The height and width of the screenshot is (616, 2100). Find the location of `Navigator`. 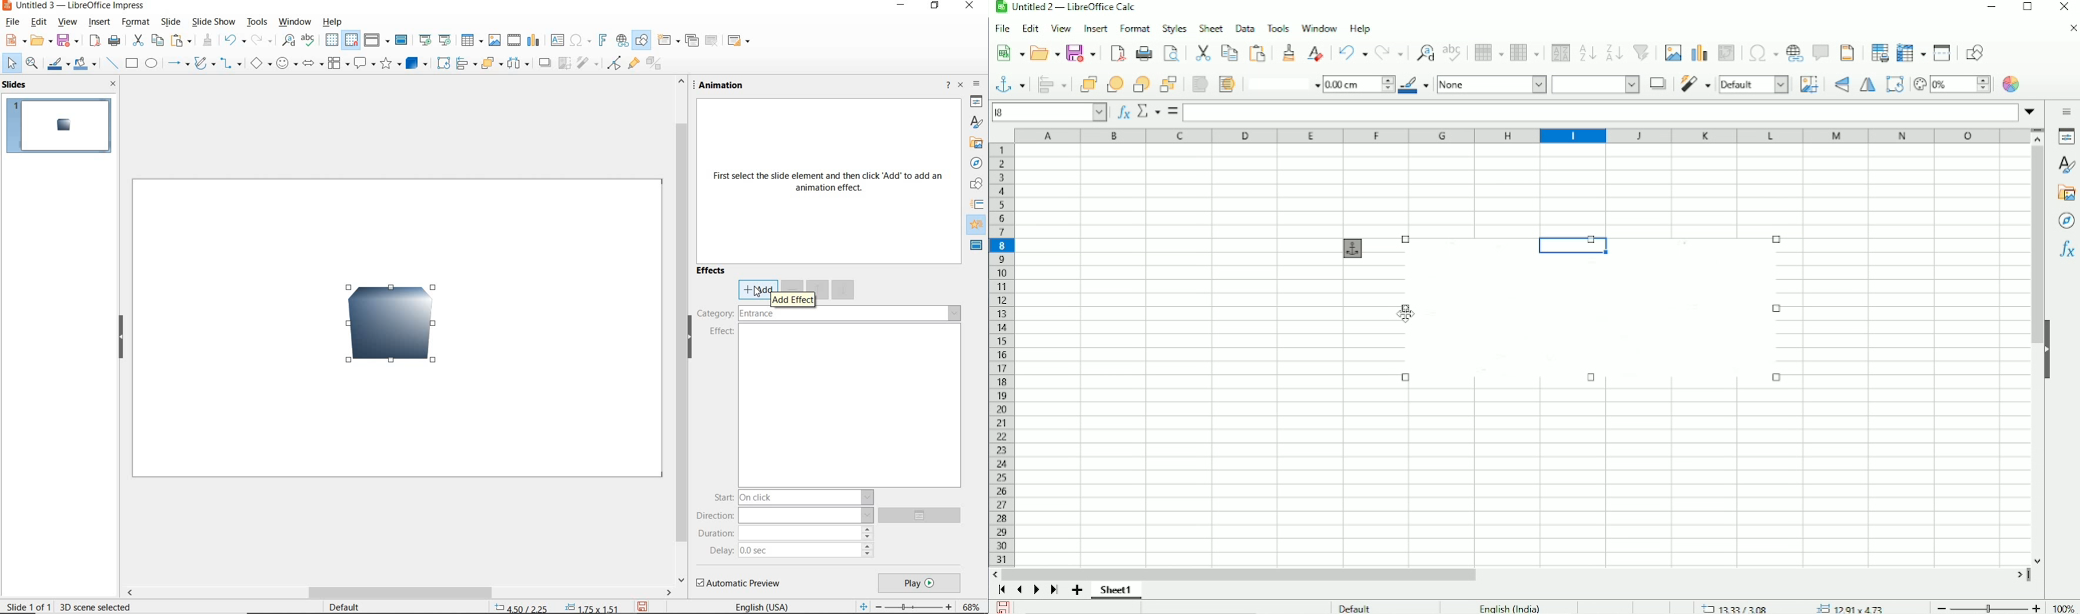

Navigator is located at coordinates (2067, 221).